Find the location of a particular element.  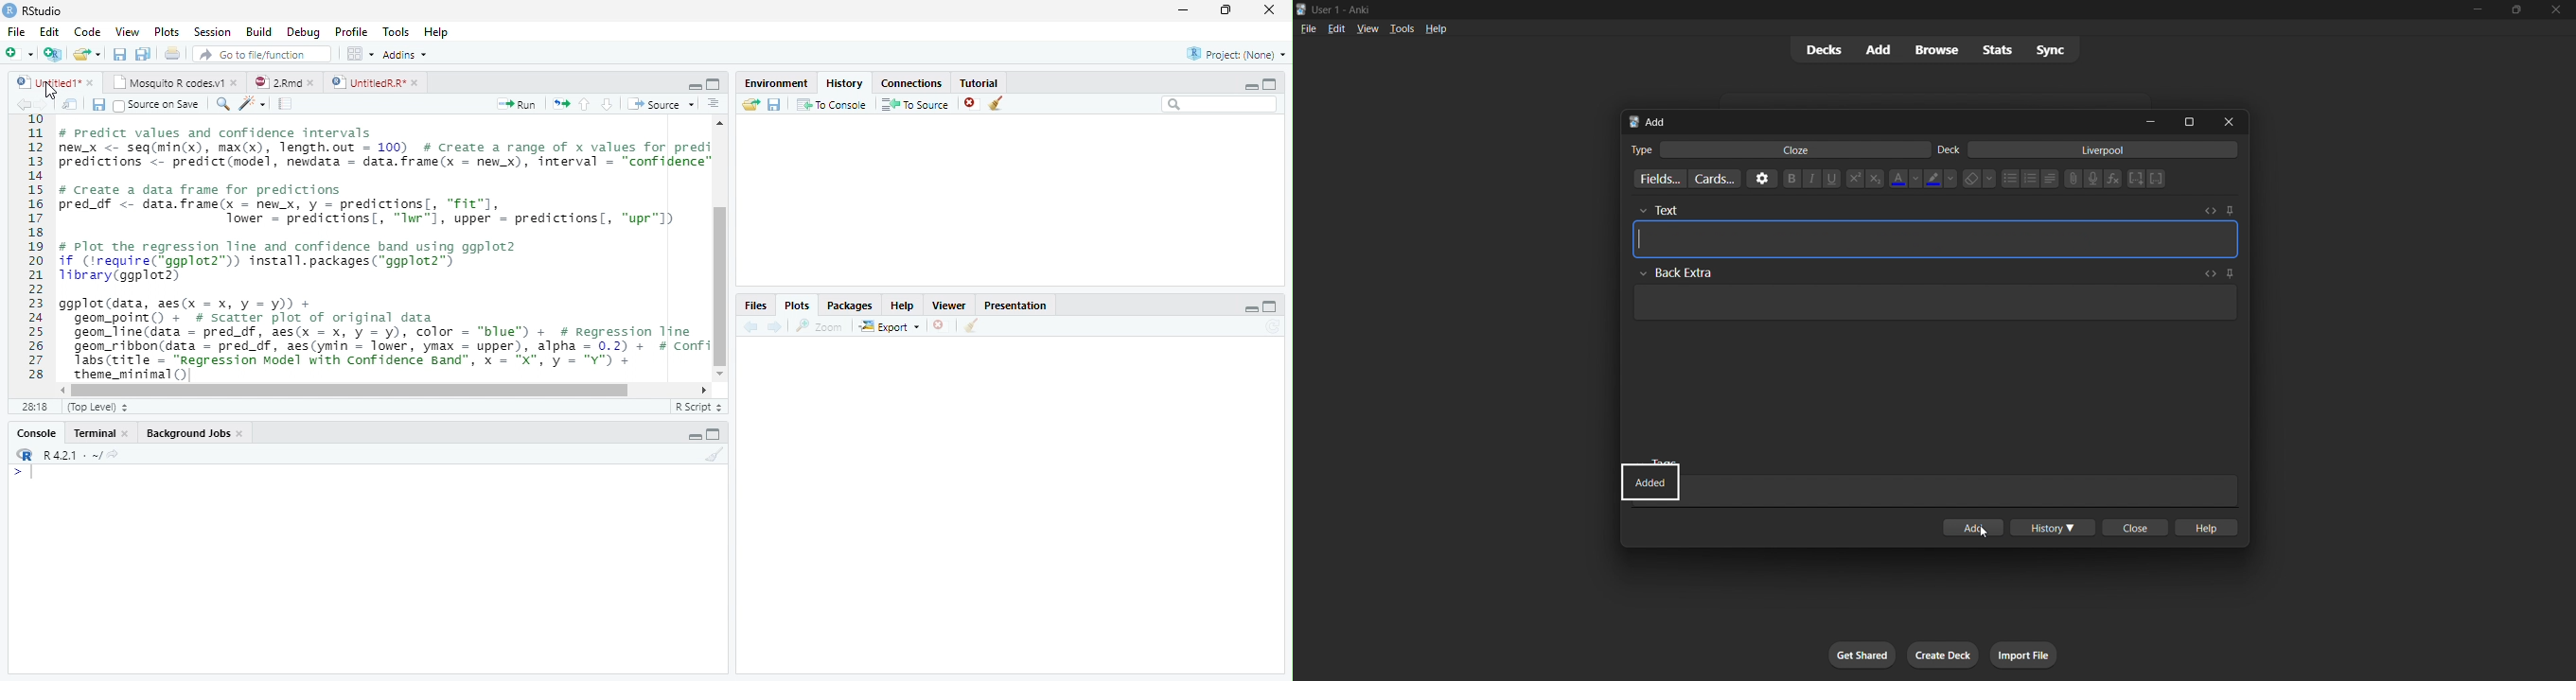

Connection is located at coordinates (911, 83).